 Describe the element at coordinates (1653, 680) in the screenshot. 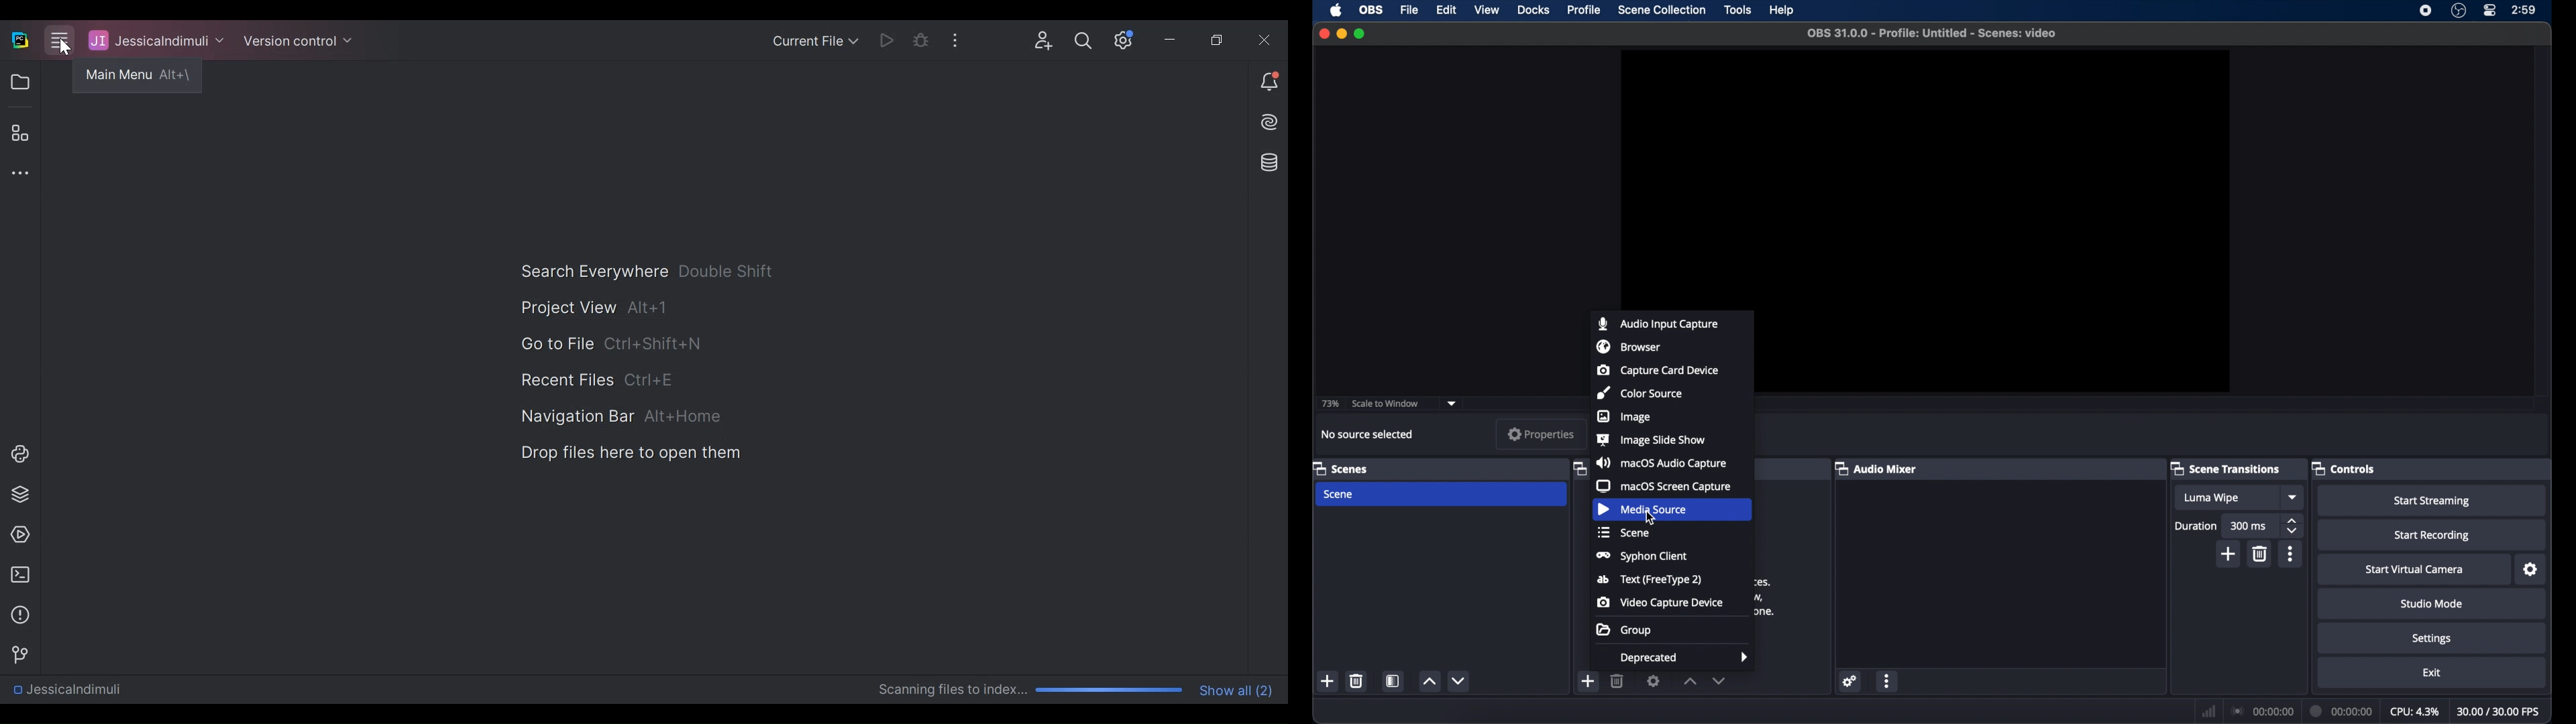

I see `settings` at that location.